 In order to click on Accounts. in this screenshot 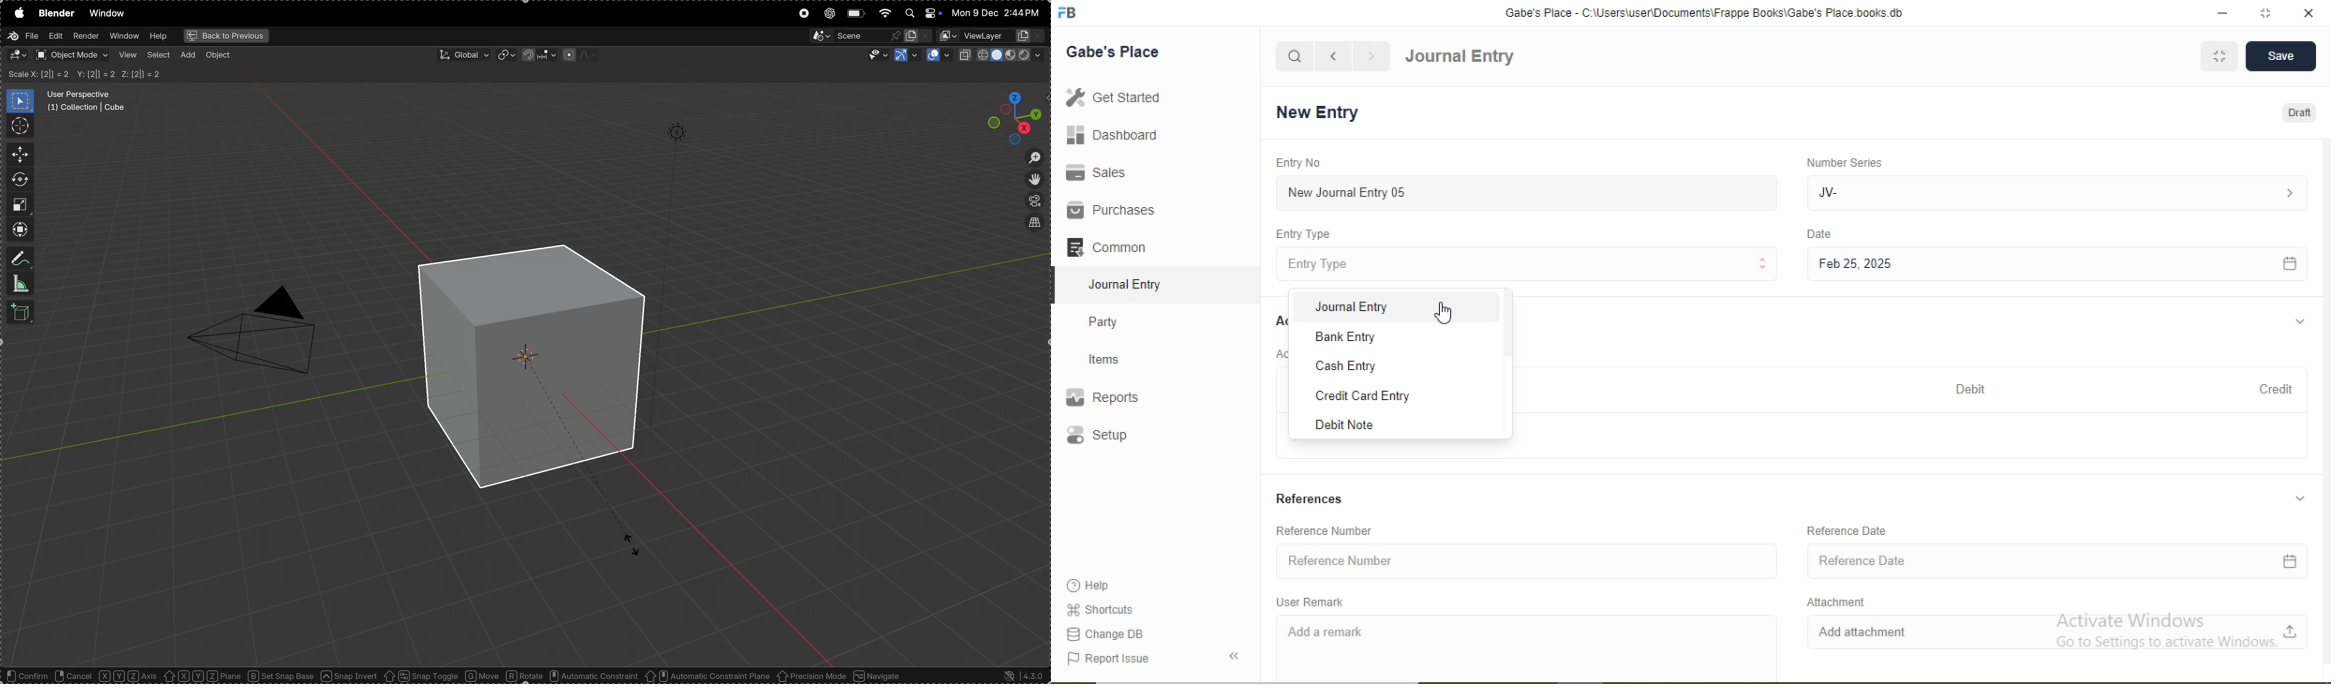, I will do `click(1280, 321)`.